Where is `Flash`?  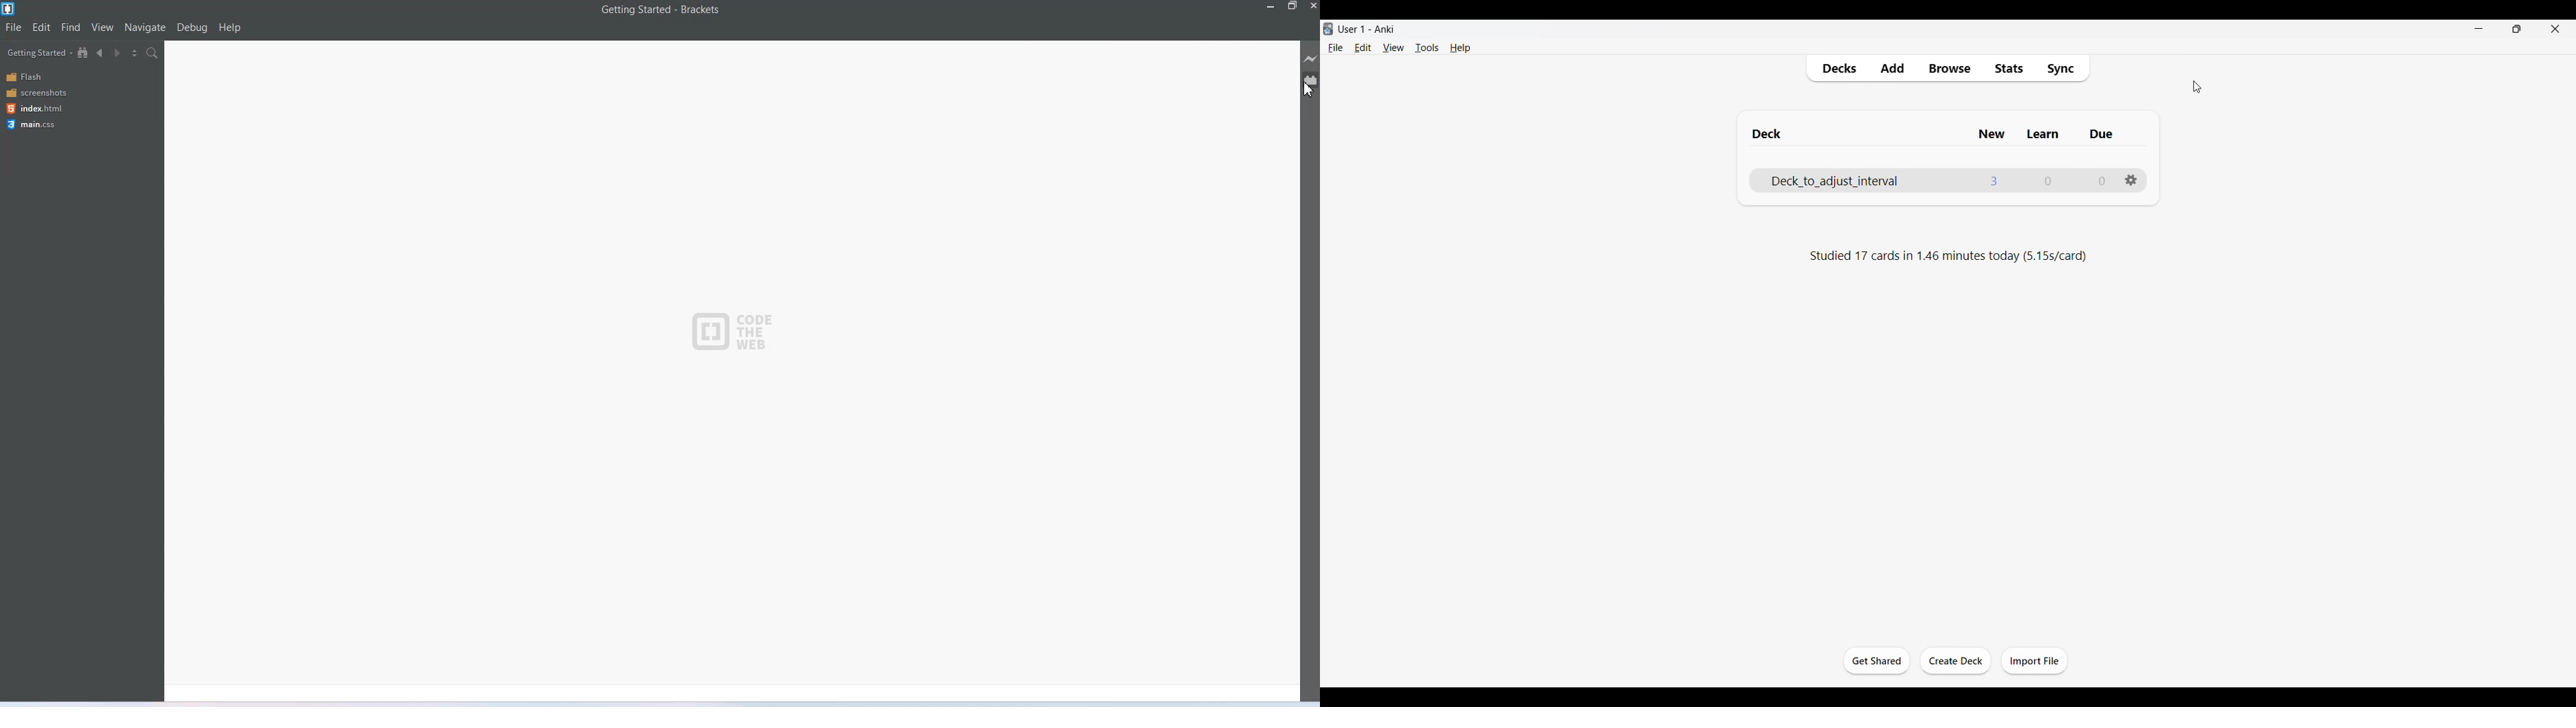
Flash is located at coordinates (46, 77).